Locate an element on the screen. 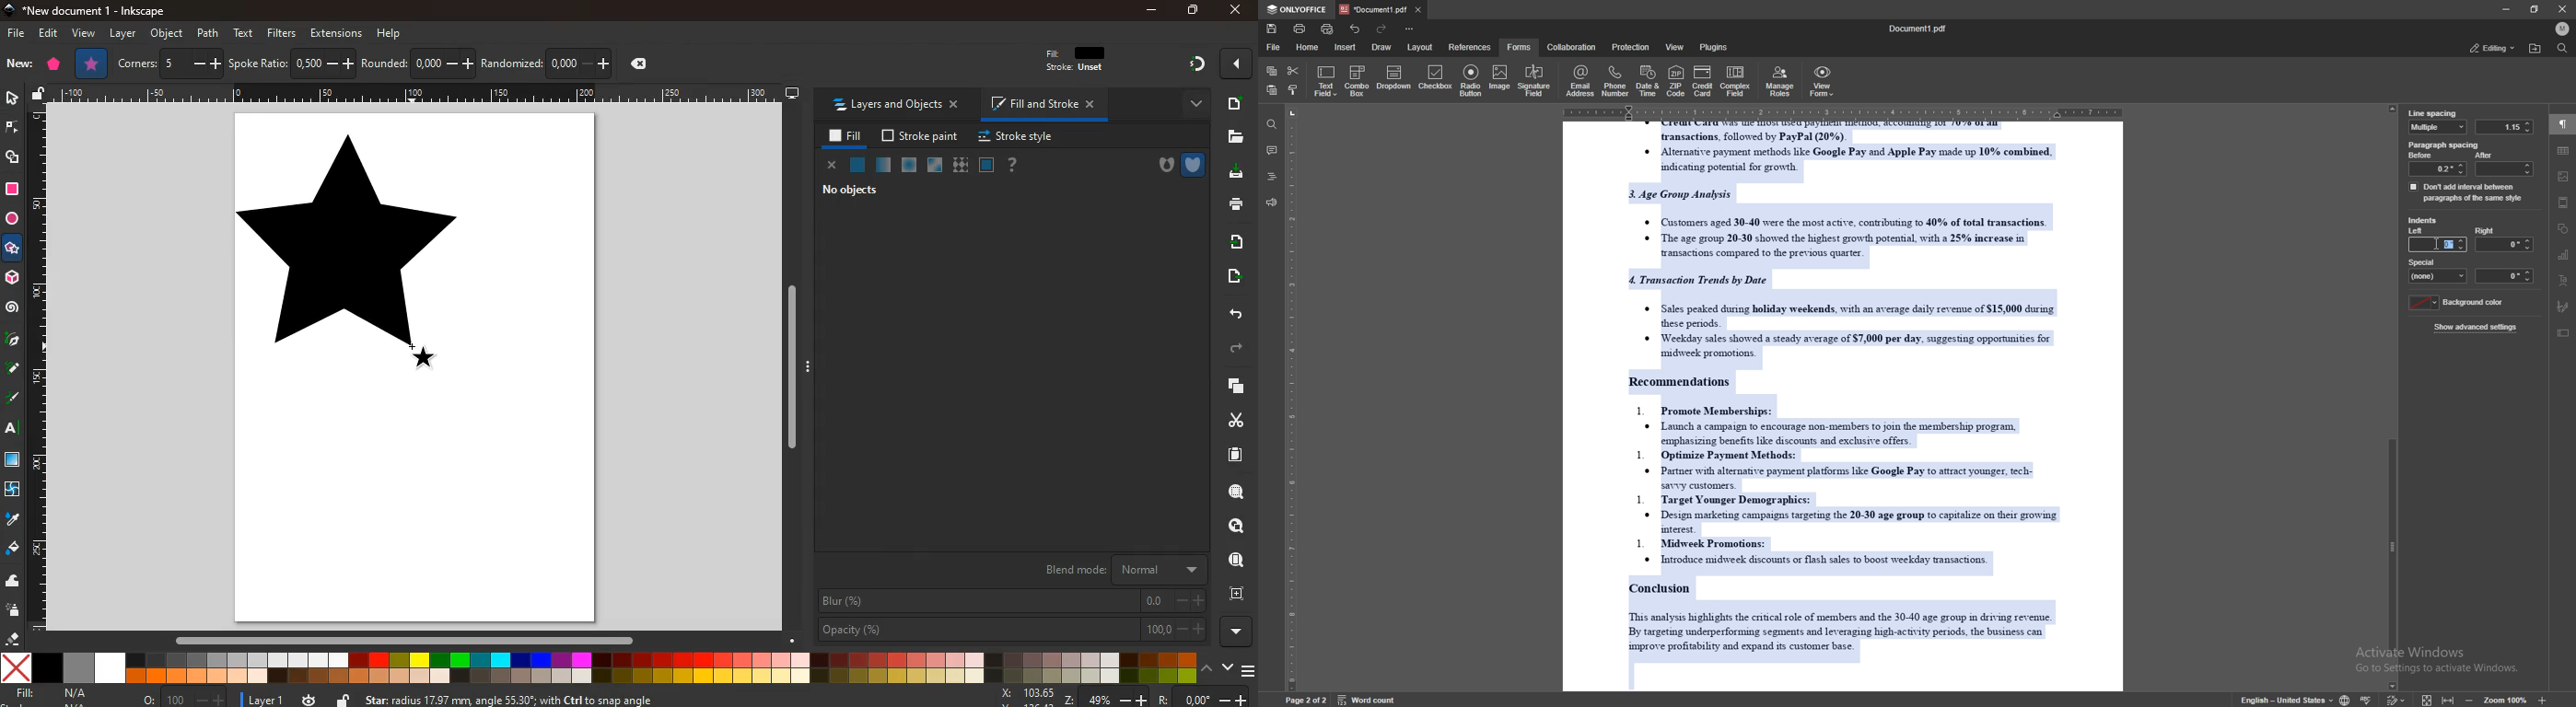 The height and width of the screenshot is (728, 2576). print is located at coordinates (1300, 28).